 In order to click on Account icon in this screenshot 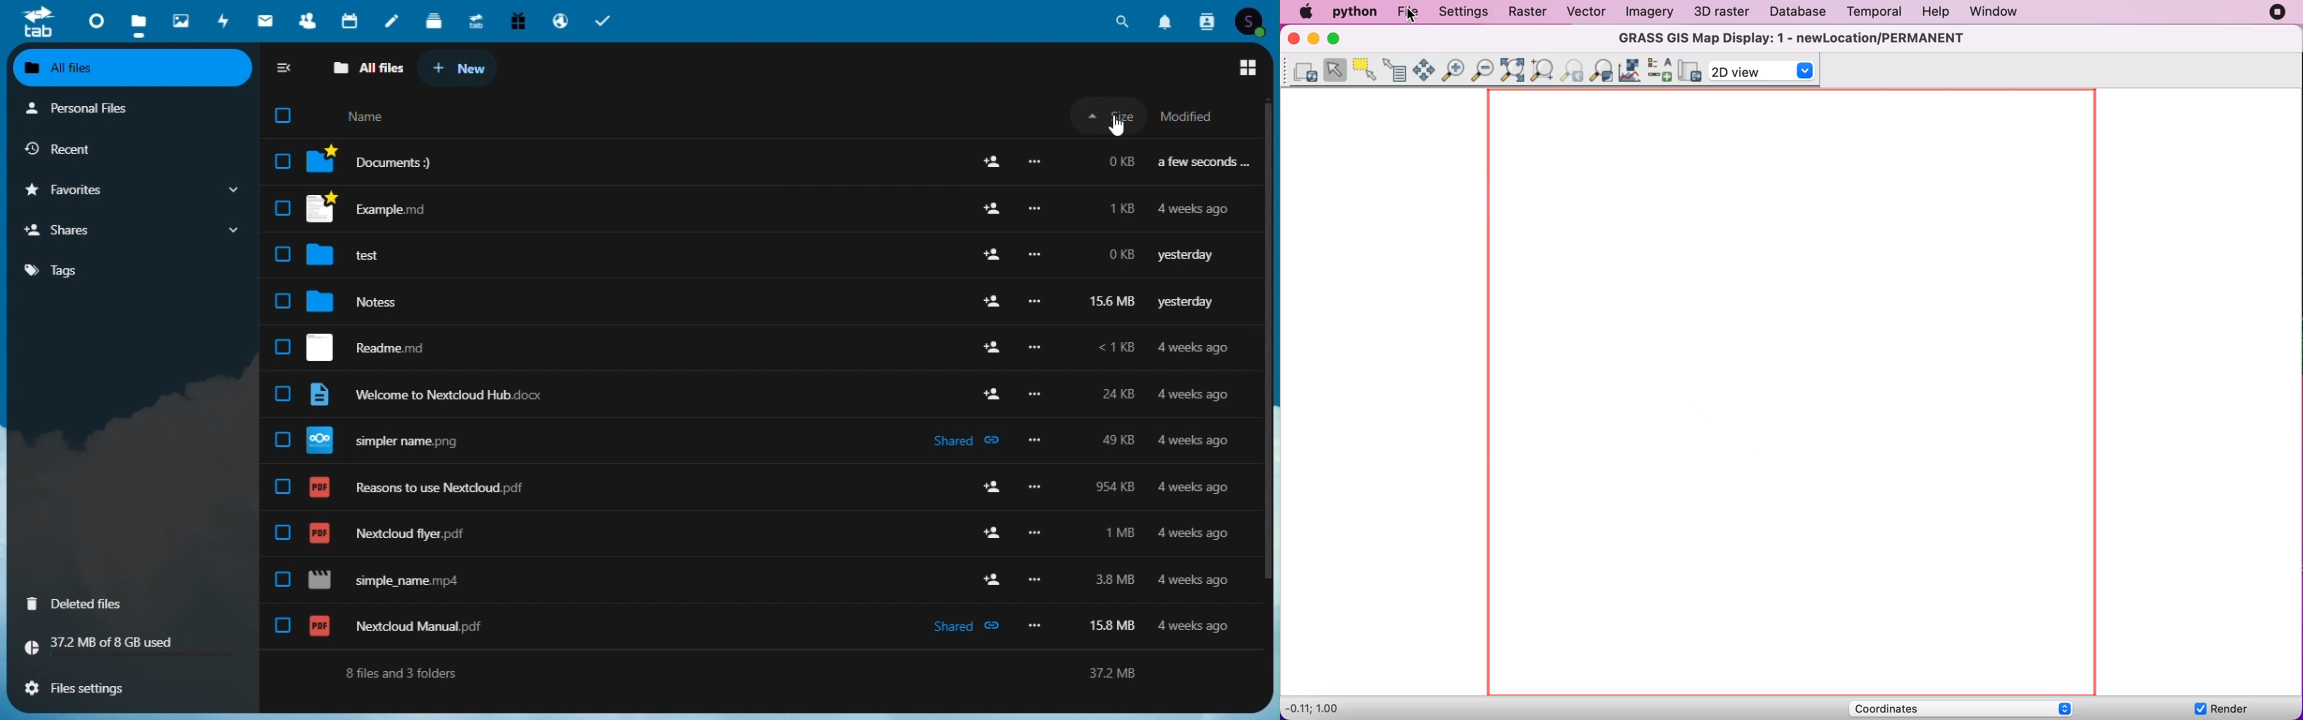, I will do `click(1250, 22)`.